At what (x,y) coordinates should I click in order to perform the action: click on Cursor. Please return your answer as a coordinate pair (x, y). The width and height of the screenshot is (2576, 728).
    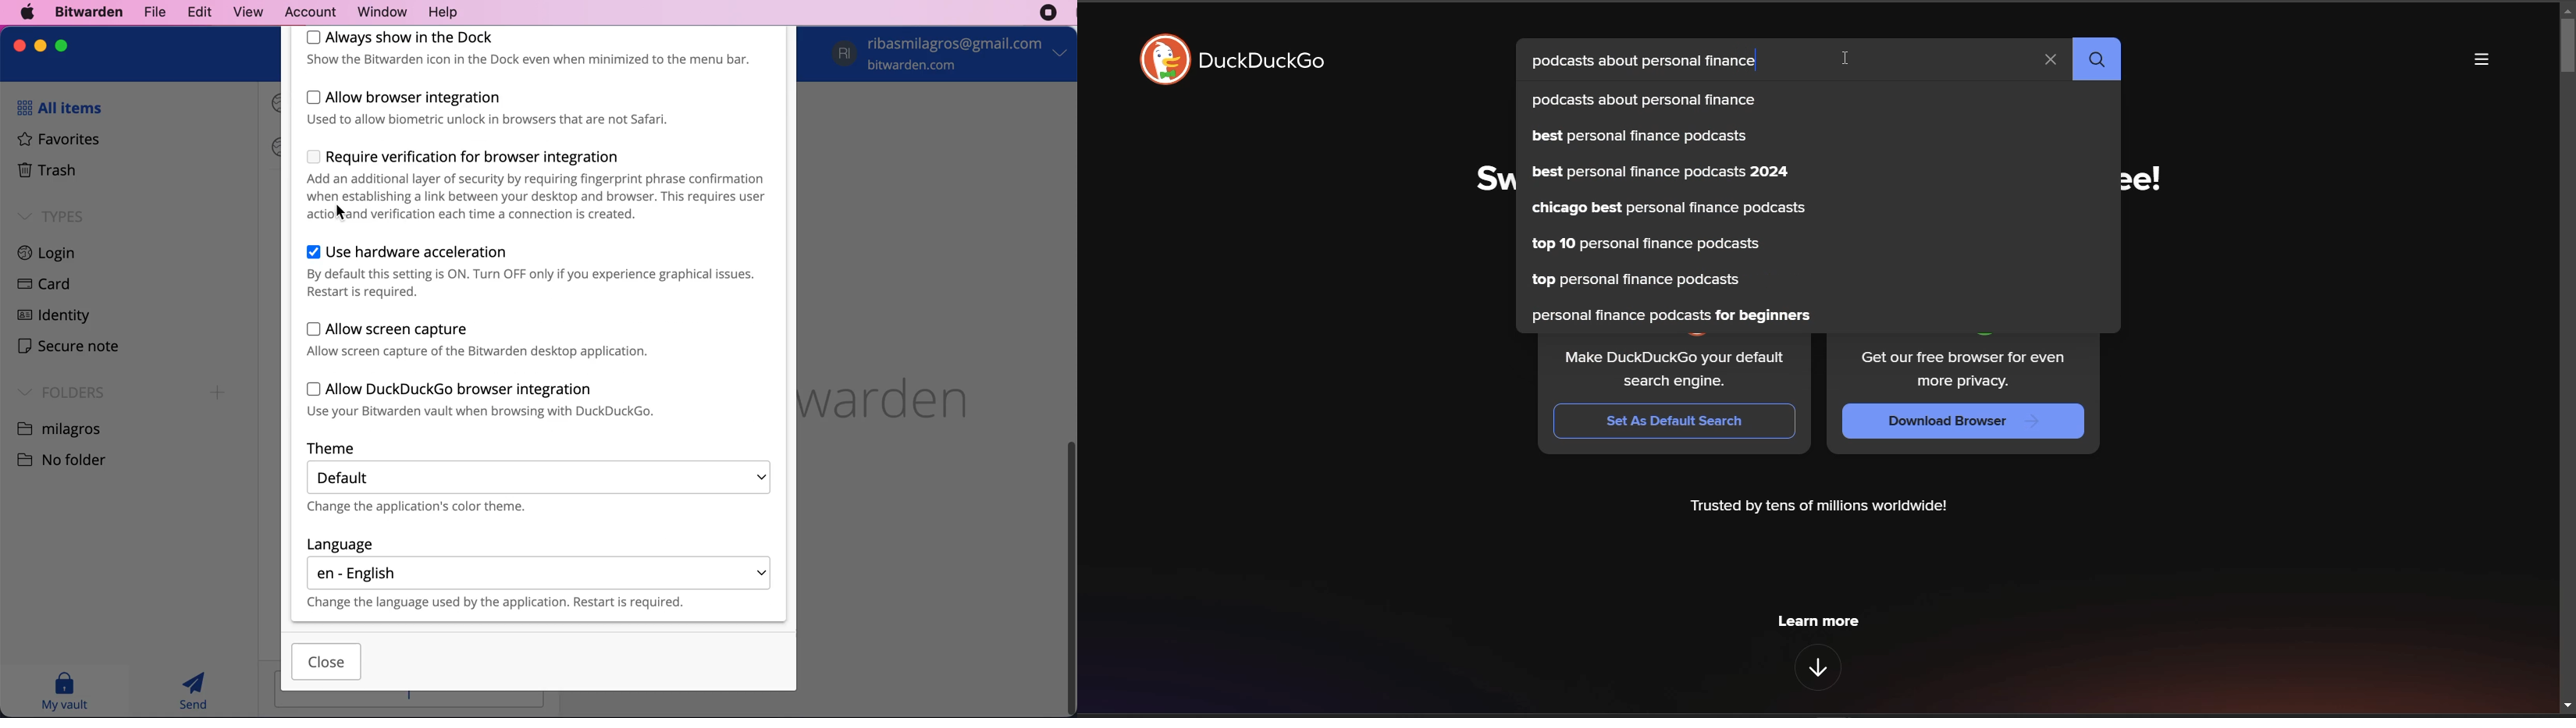
    Looking at the image, I should click on (341, 213).